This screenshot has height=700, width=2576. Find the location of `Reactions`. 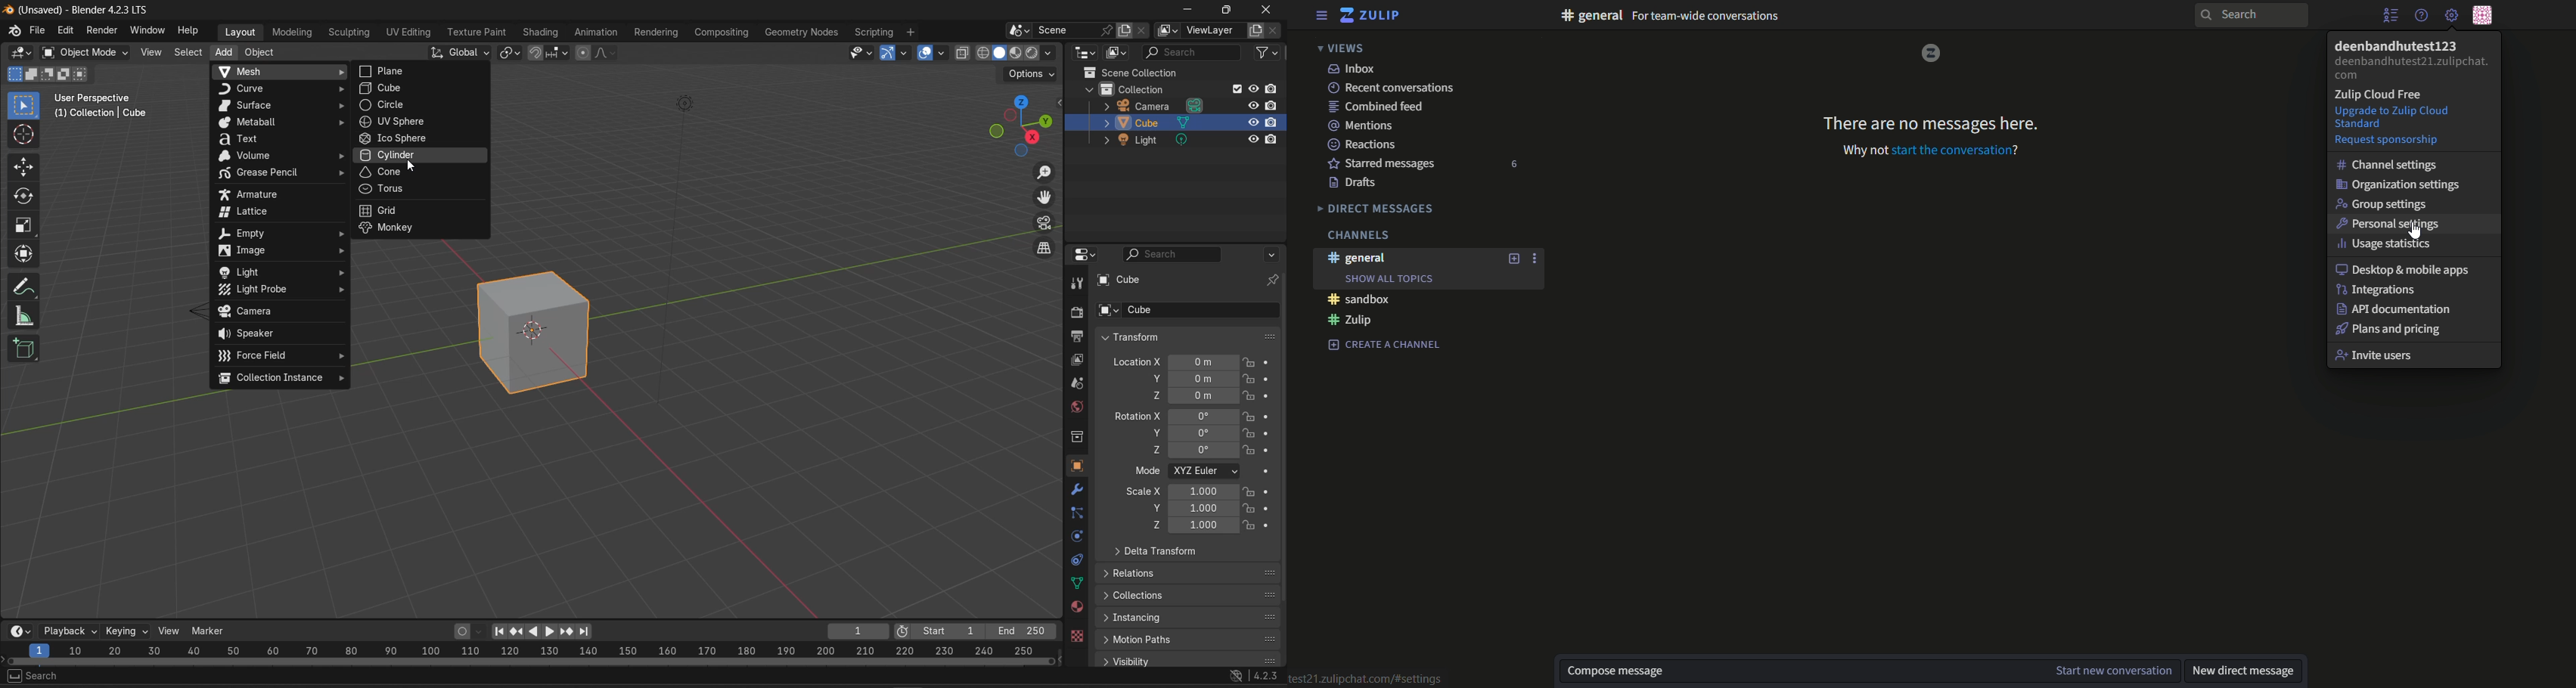

Reactions is located at coordinates (1363, 145).